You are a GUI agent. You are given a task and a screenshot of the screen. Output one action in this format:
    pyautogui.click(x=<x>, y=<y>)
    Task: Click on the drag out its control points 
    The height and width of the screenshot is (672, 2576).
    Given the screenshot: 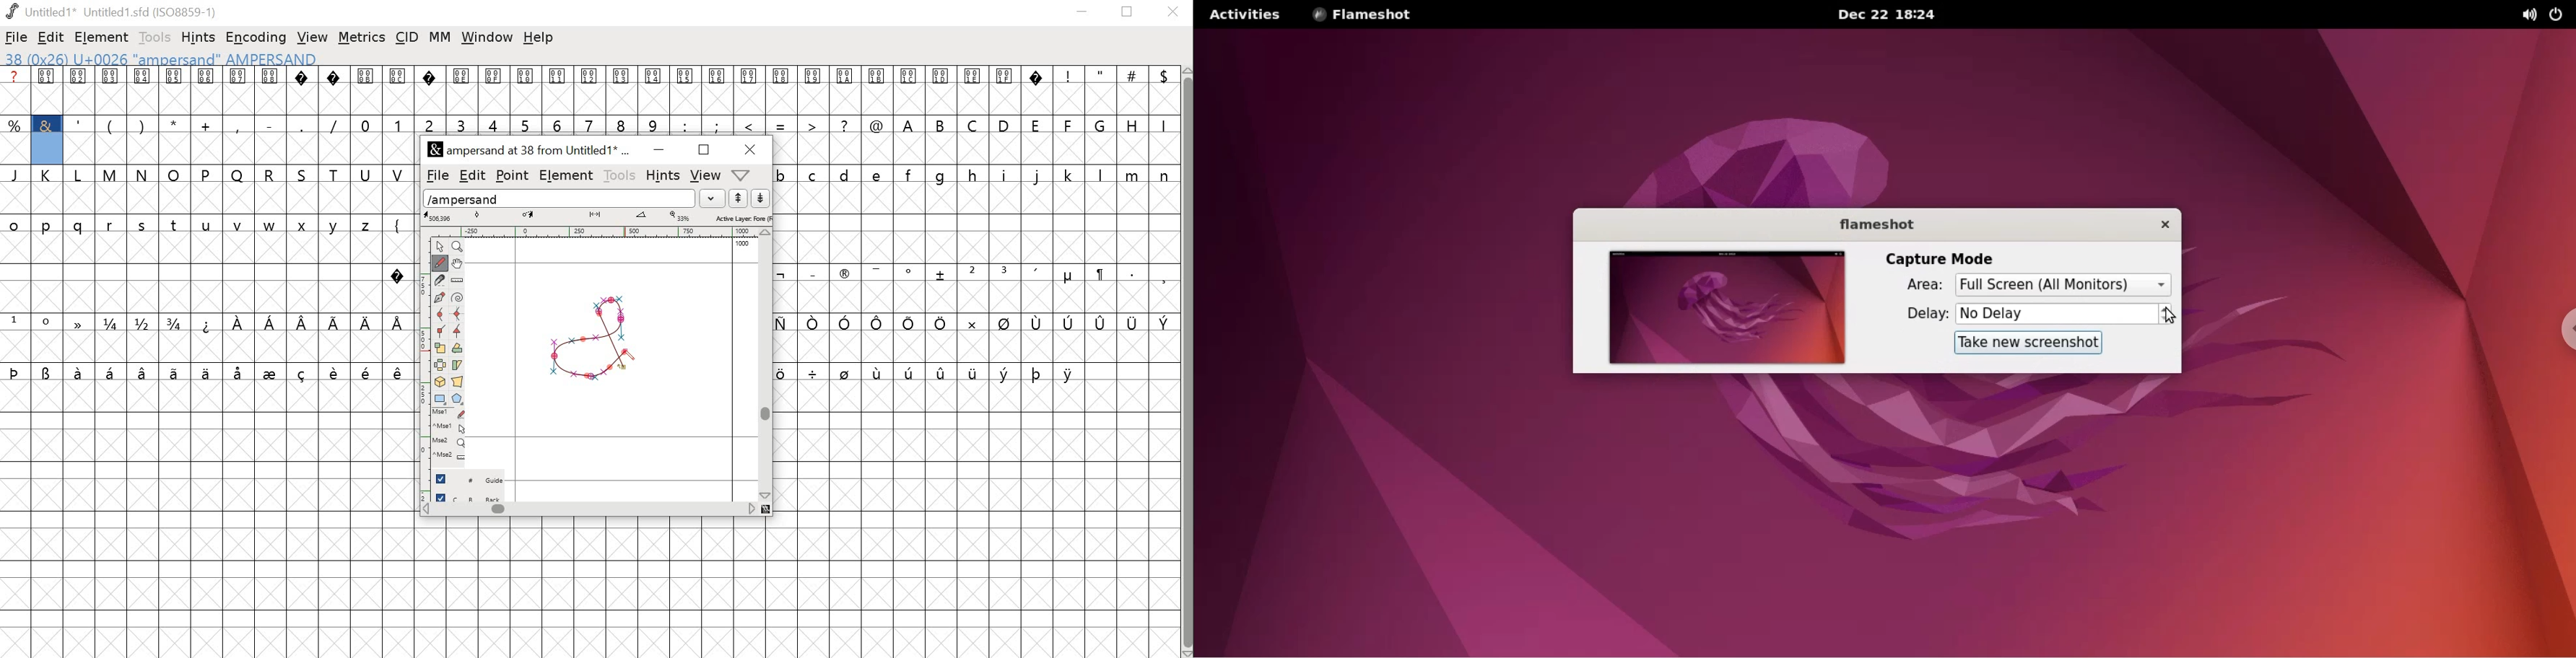 What is the action you would take?
    pyautogui.click(x=439, y=298)
    